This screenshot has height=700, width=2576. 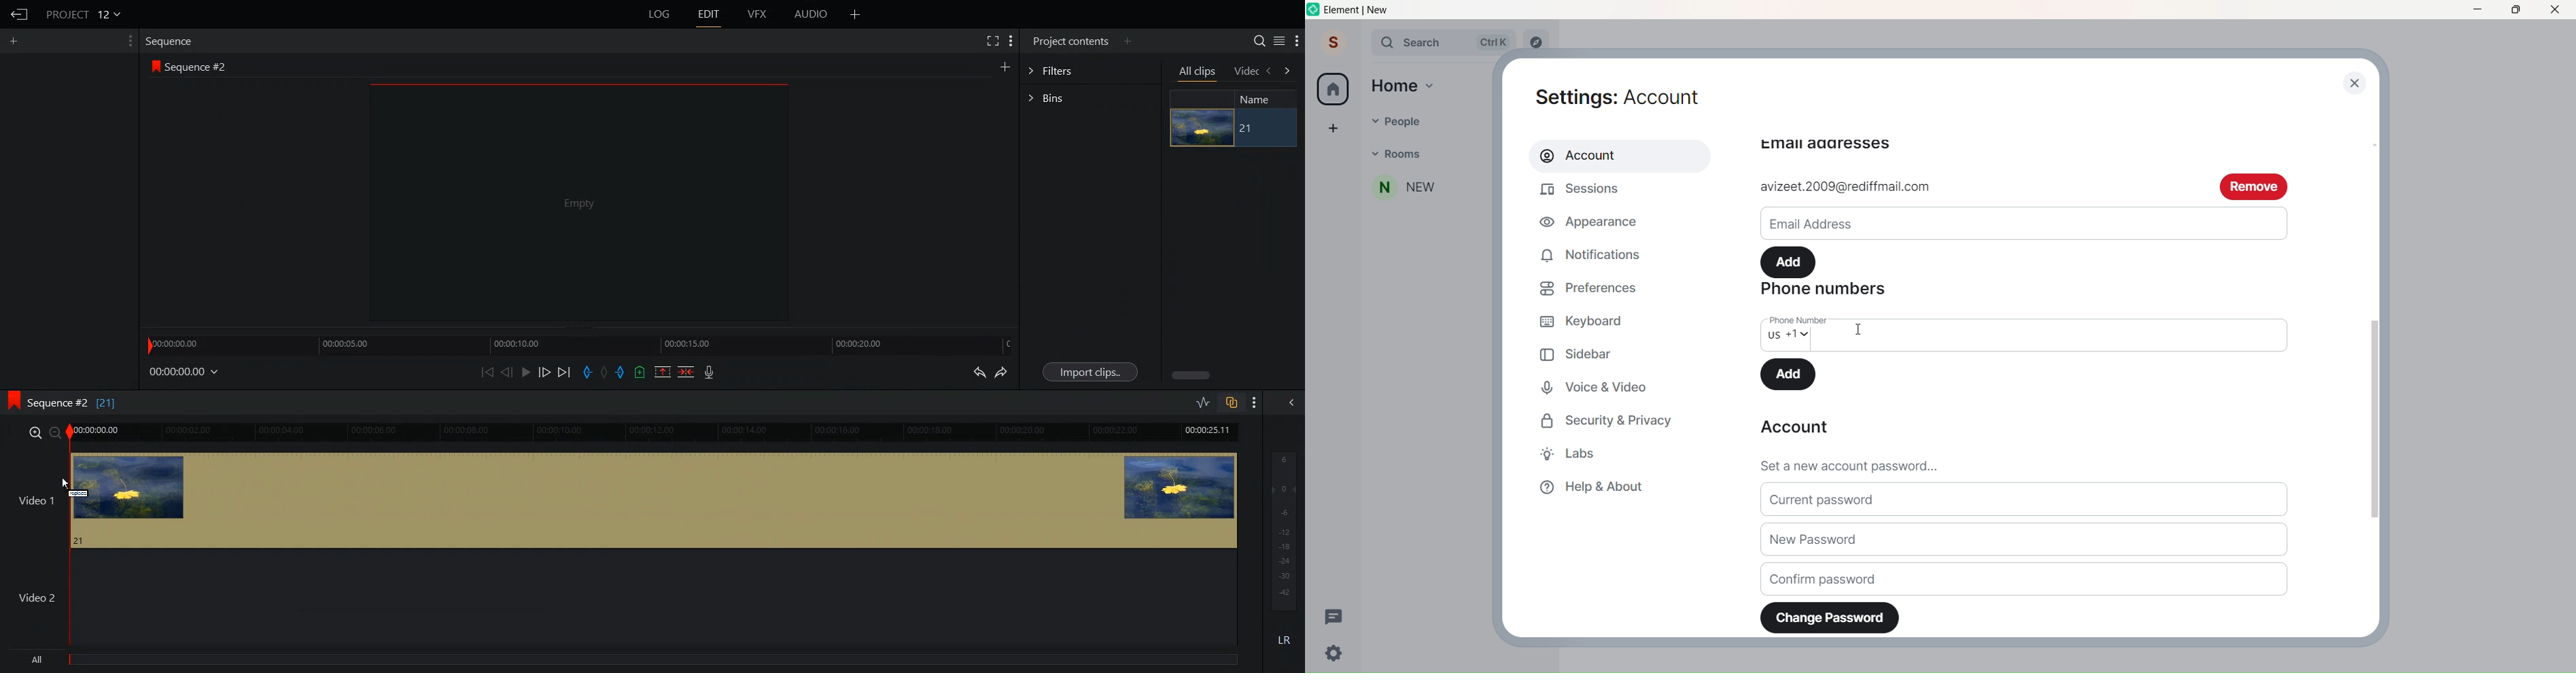 I want to click on Select Country, so click(x=1793, y=340).